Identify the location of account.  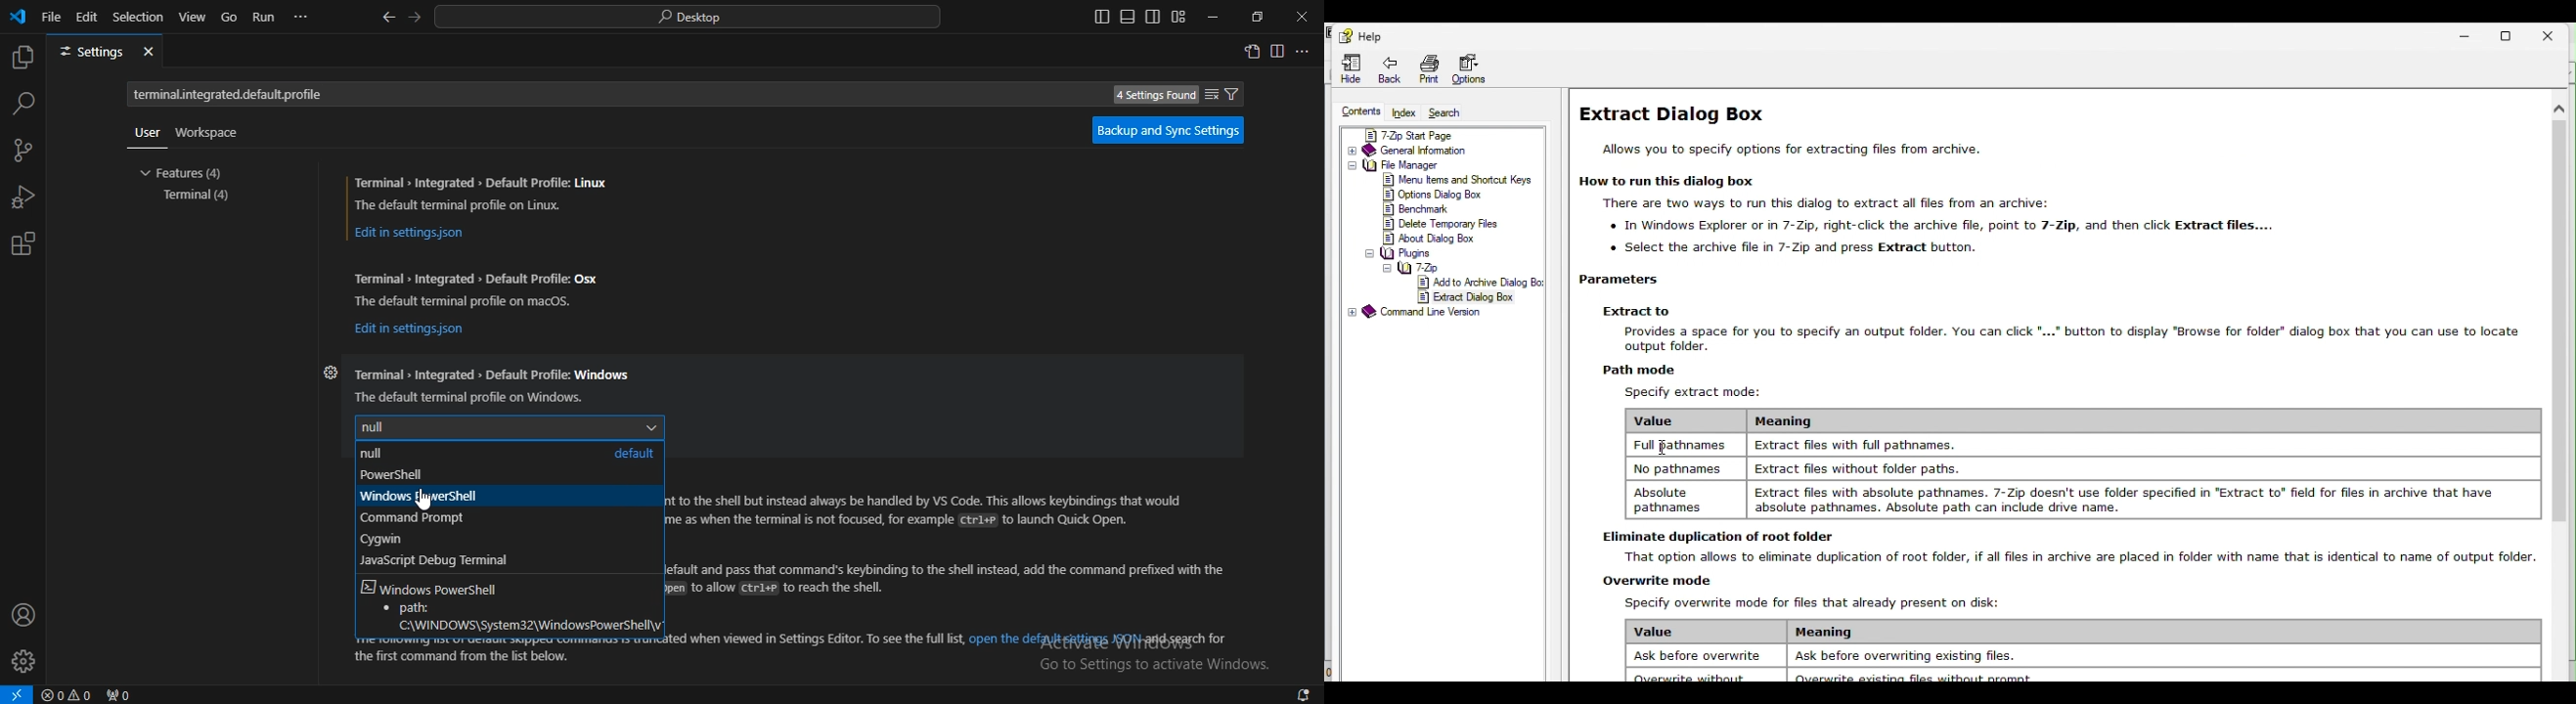
(22, 616).